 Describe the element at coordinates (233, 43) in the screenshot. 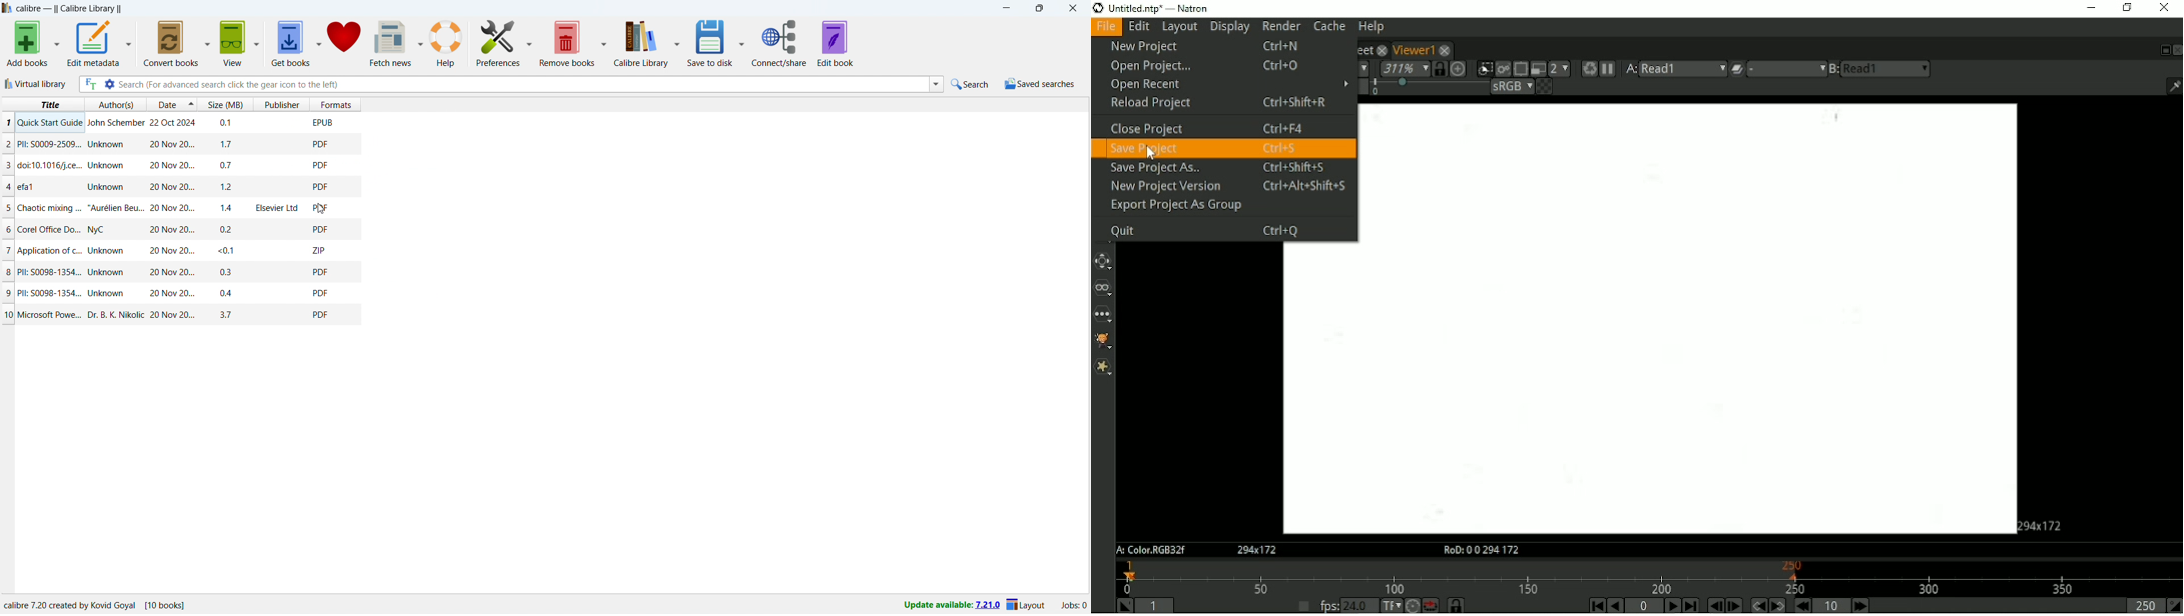

I see `view` at that location.